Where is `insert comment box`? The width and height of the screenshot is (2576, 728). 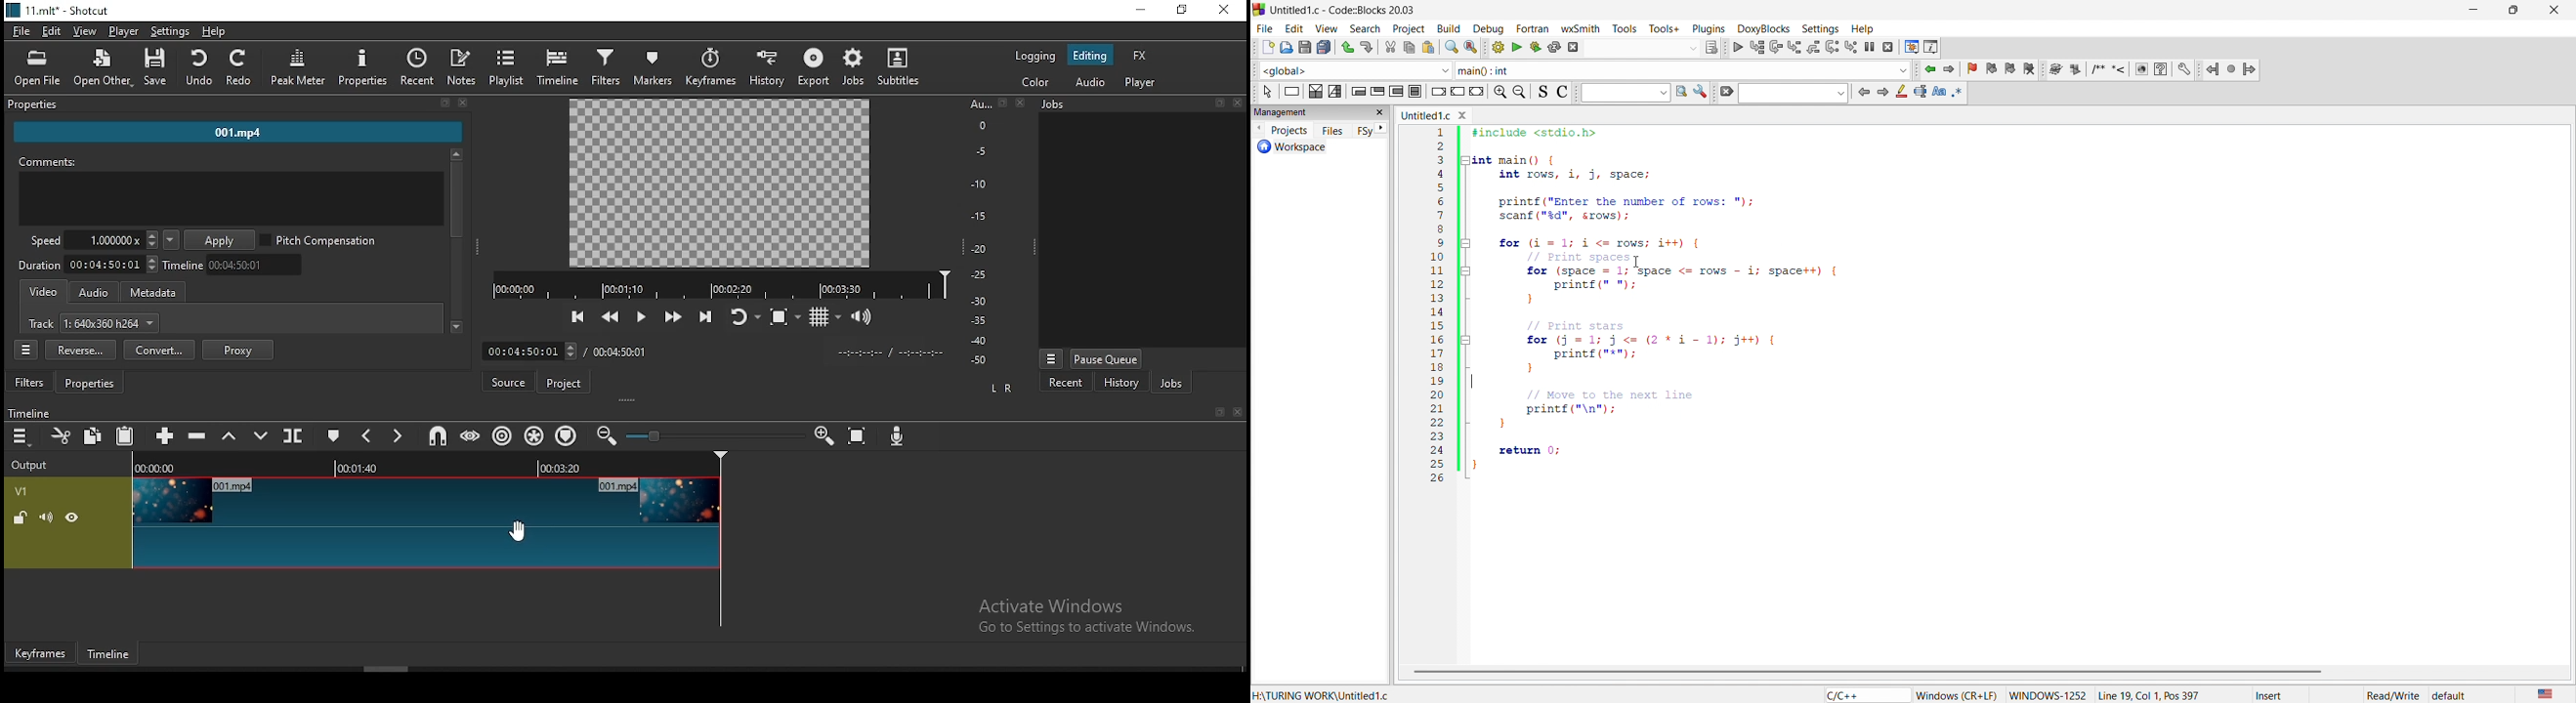 insert comment box is located at coordinates (2097, 69).